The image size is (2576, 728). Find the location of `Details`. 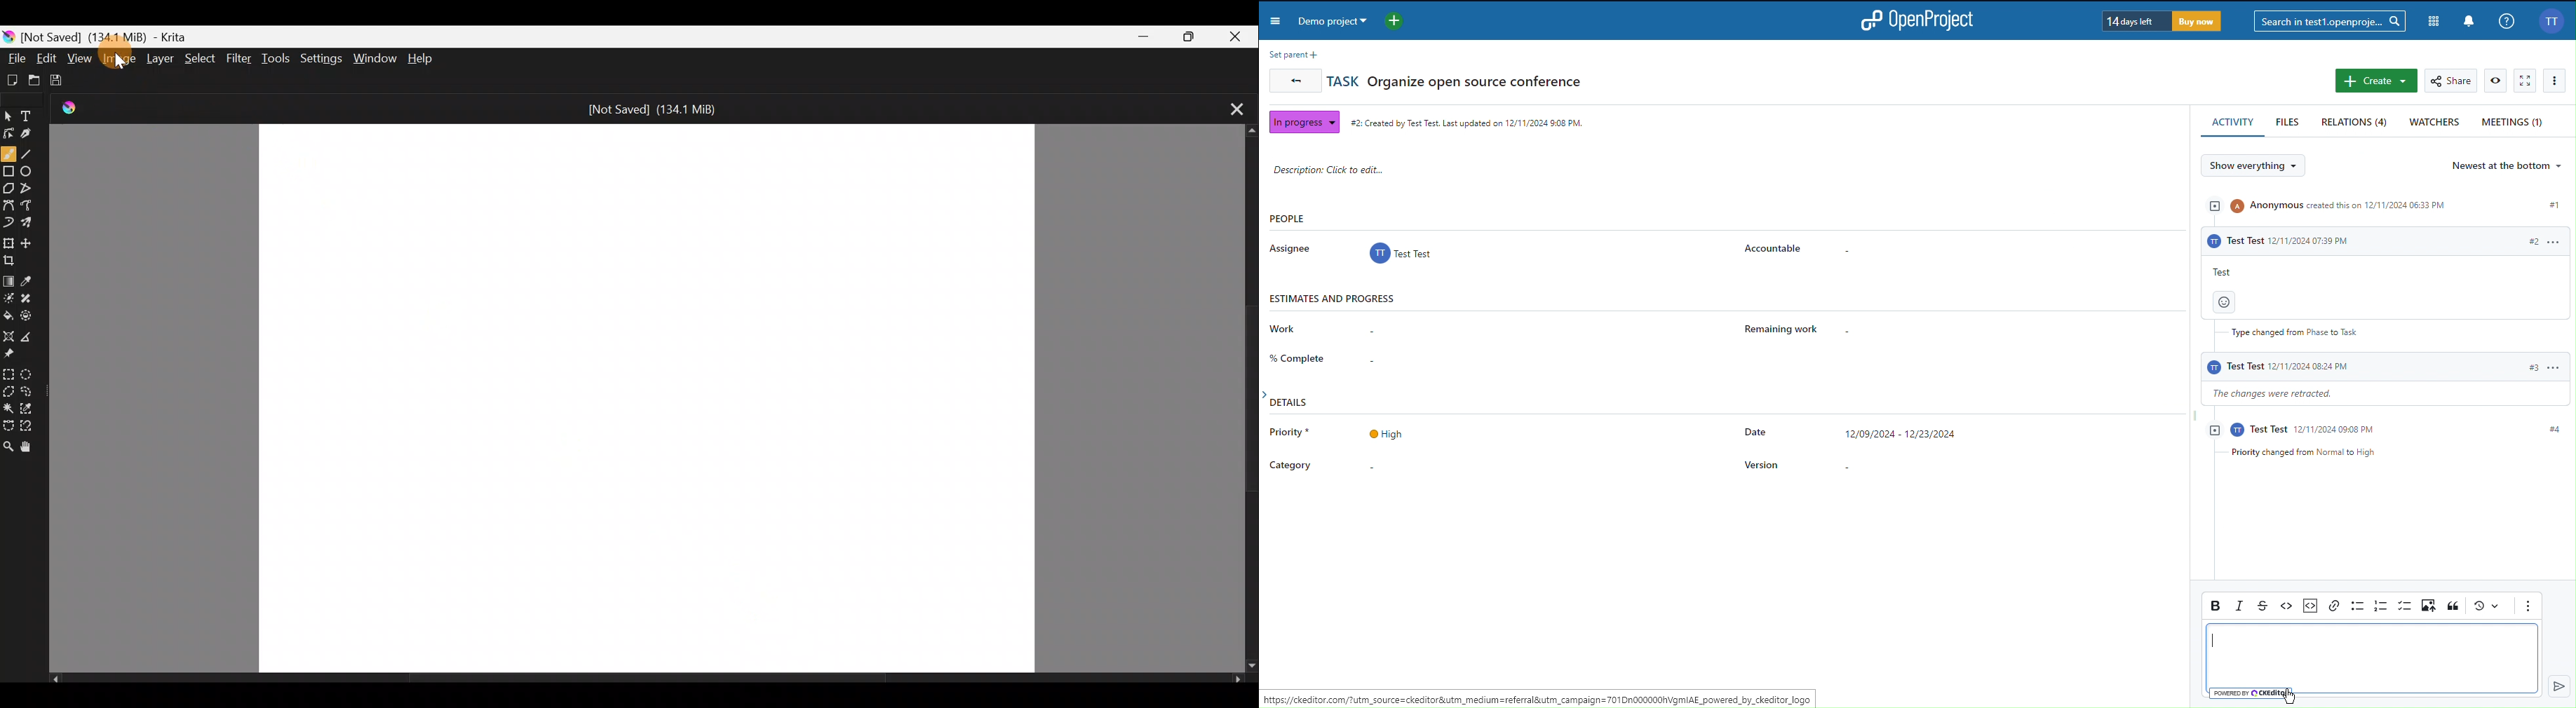

Details is located at coordinates (1648, 445).